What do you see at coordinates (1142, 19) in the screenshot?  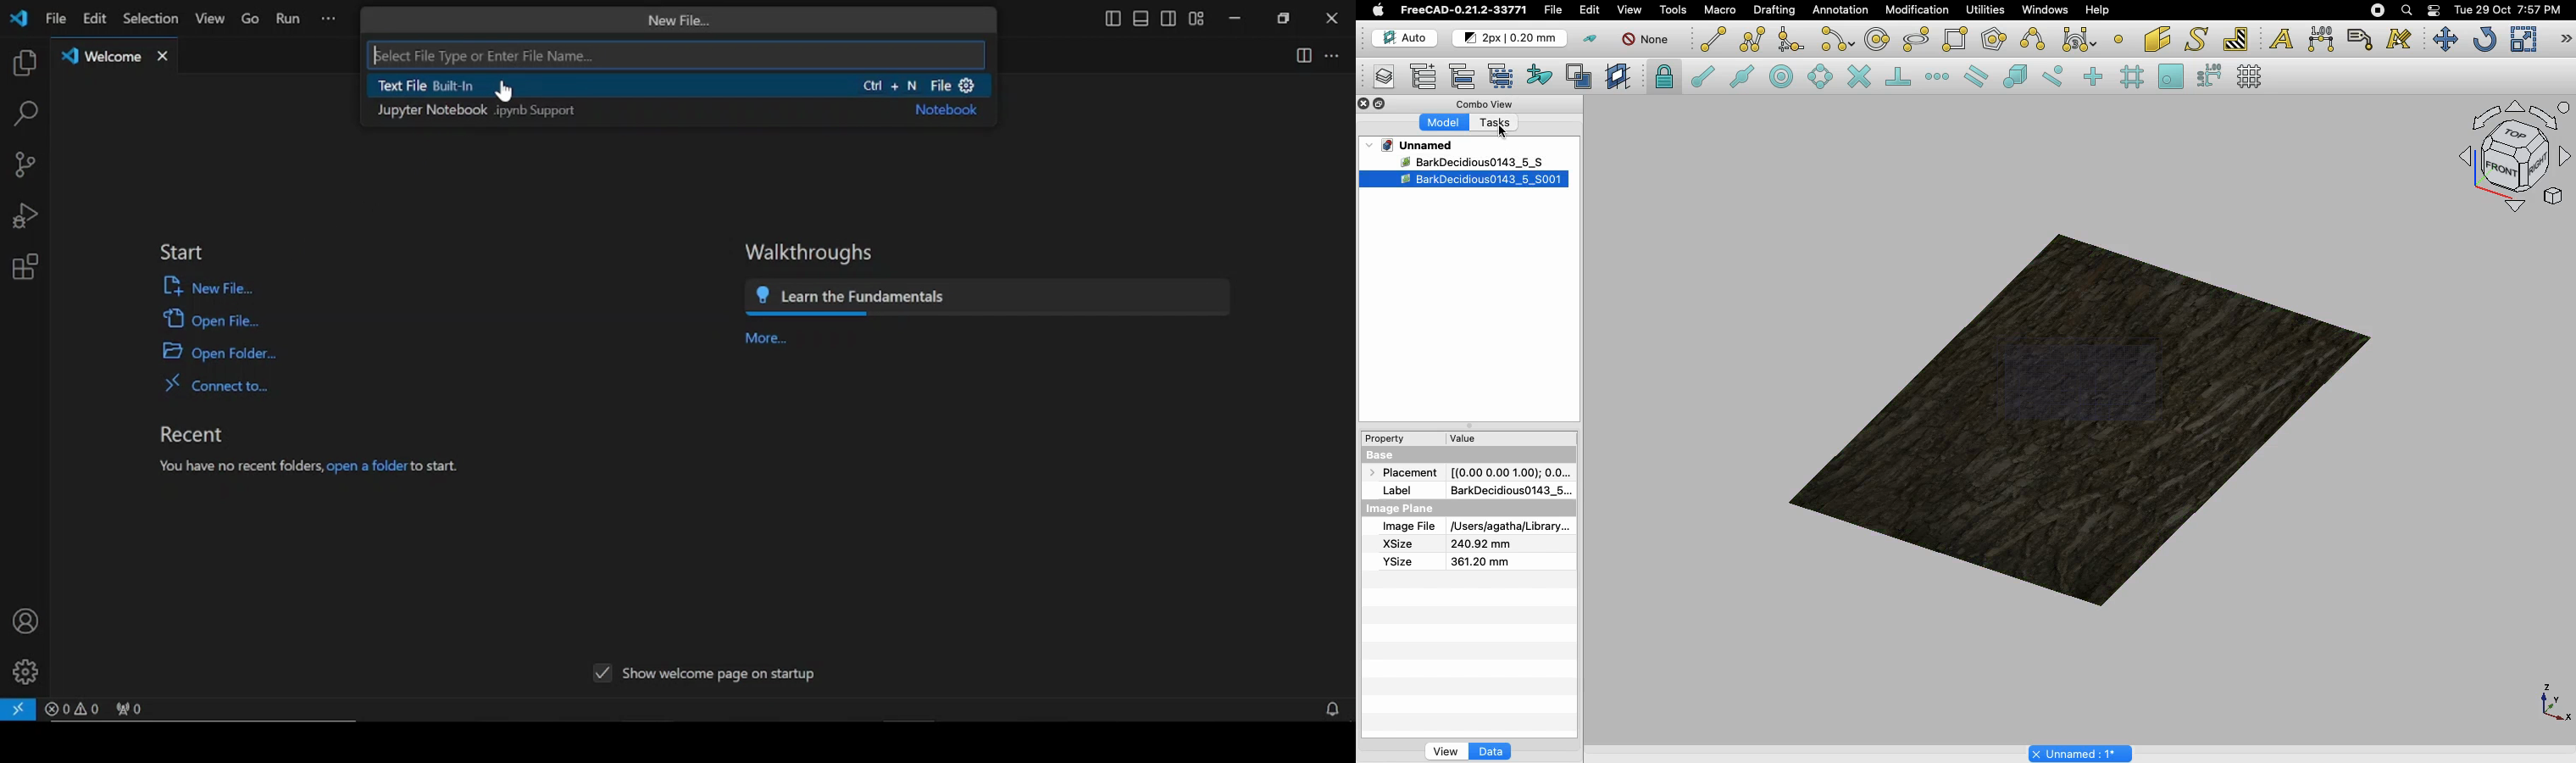 I see `toggle panel` at bounding box center [1142, 19].